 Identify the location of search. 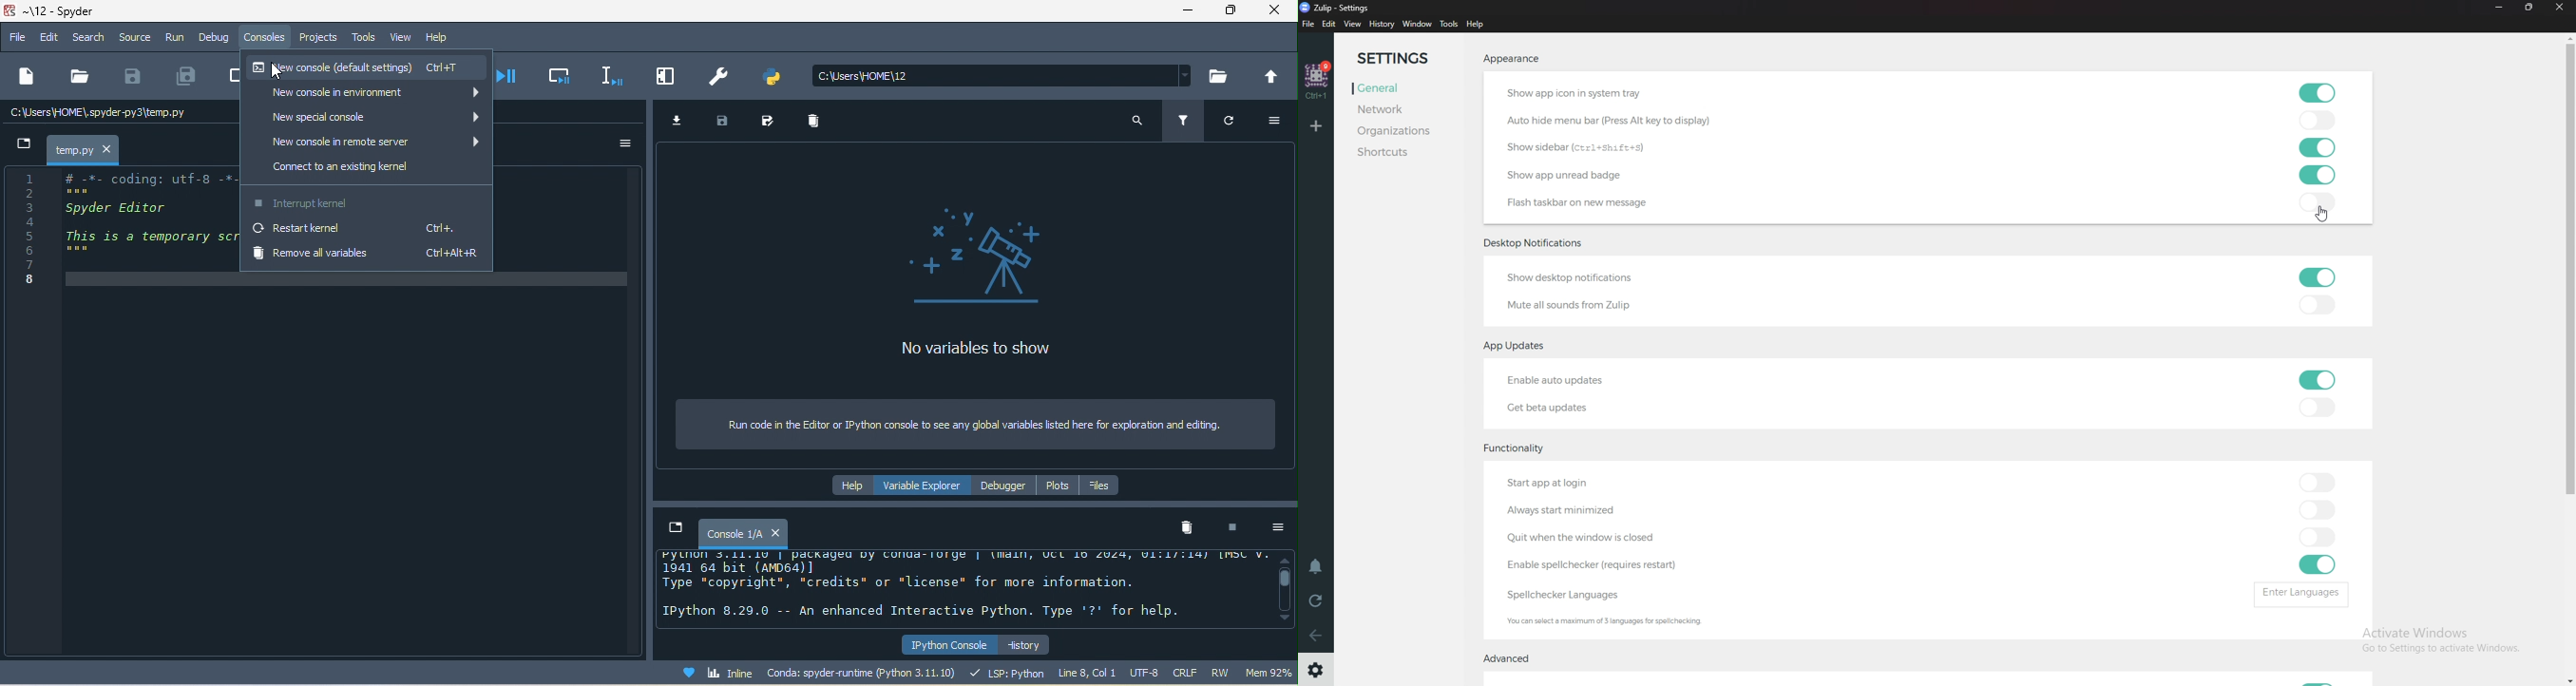
(1135, 121).